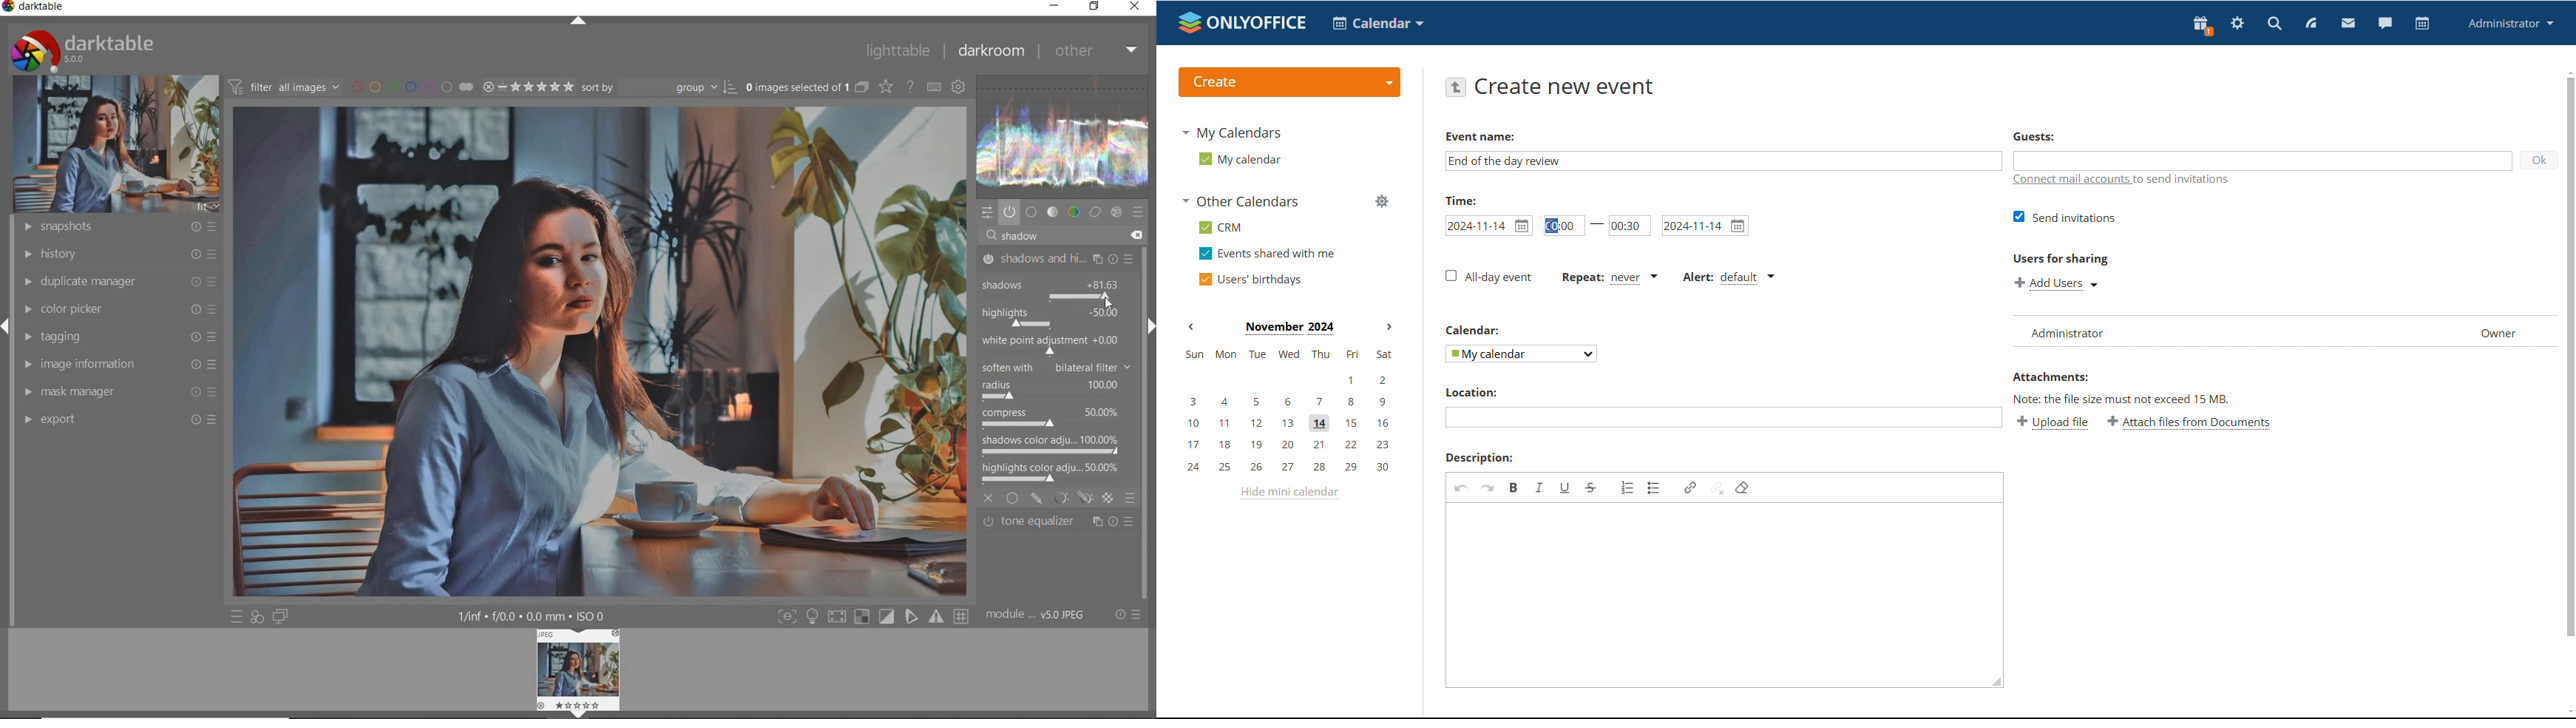 Image resolution: width=2576 pixels, height=728 pixels. Describe the element at coordinates (1026, 236) in the screenshot. I see `shadow` at that location.